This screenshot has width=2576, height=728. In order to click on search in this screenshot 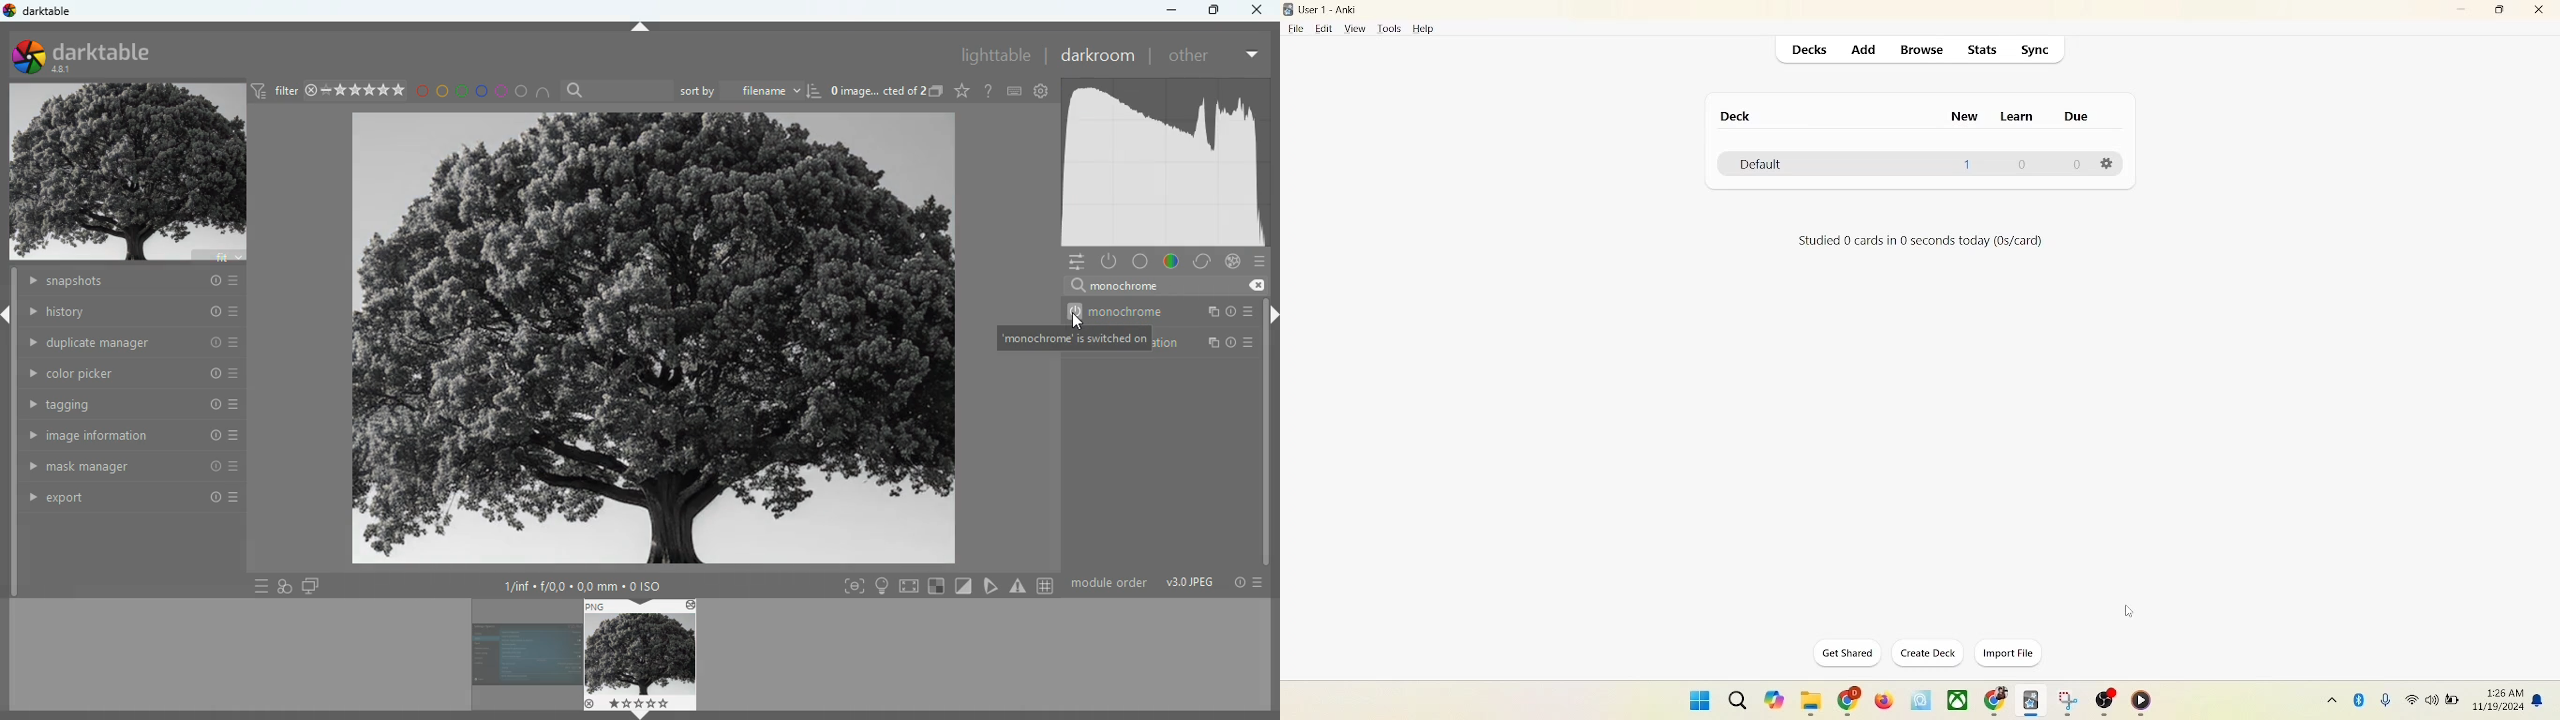, I will do `click(1736, 696)`.